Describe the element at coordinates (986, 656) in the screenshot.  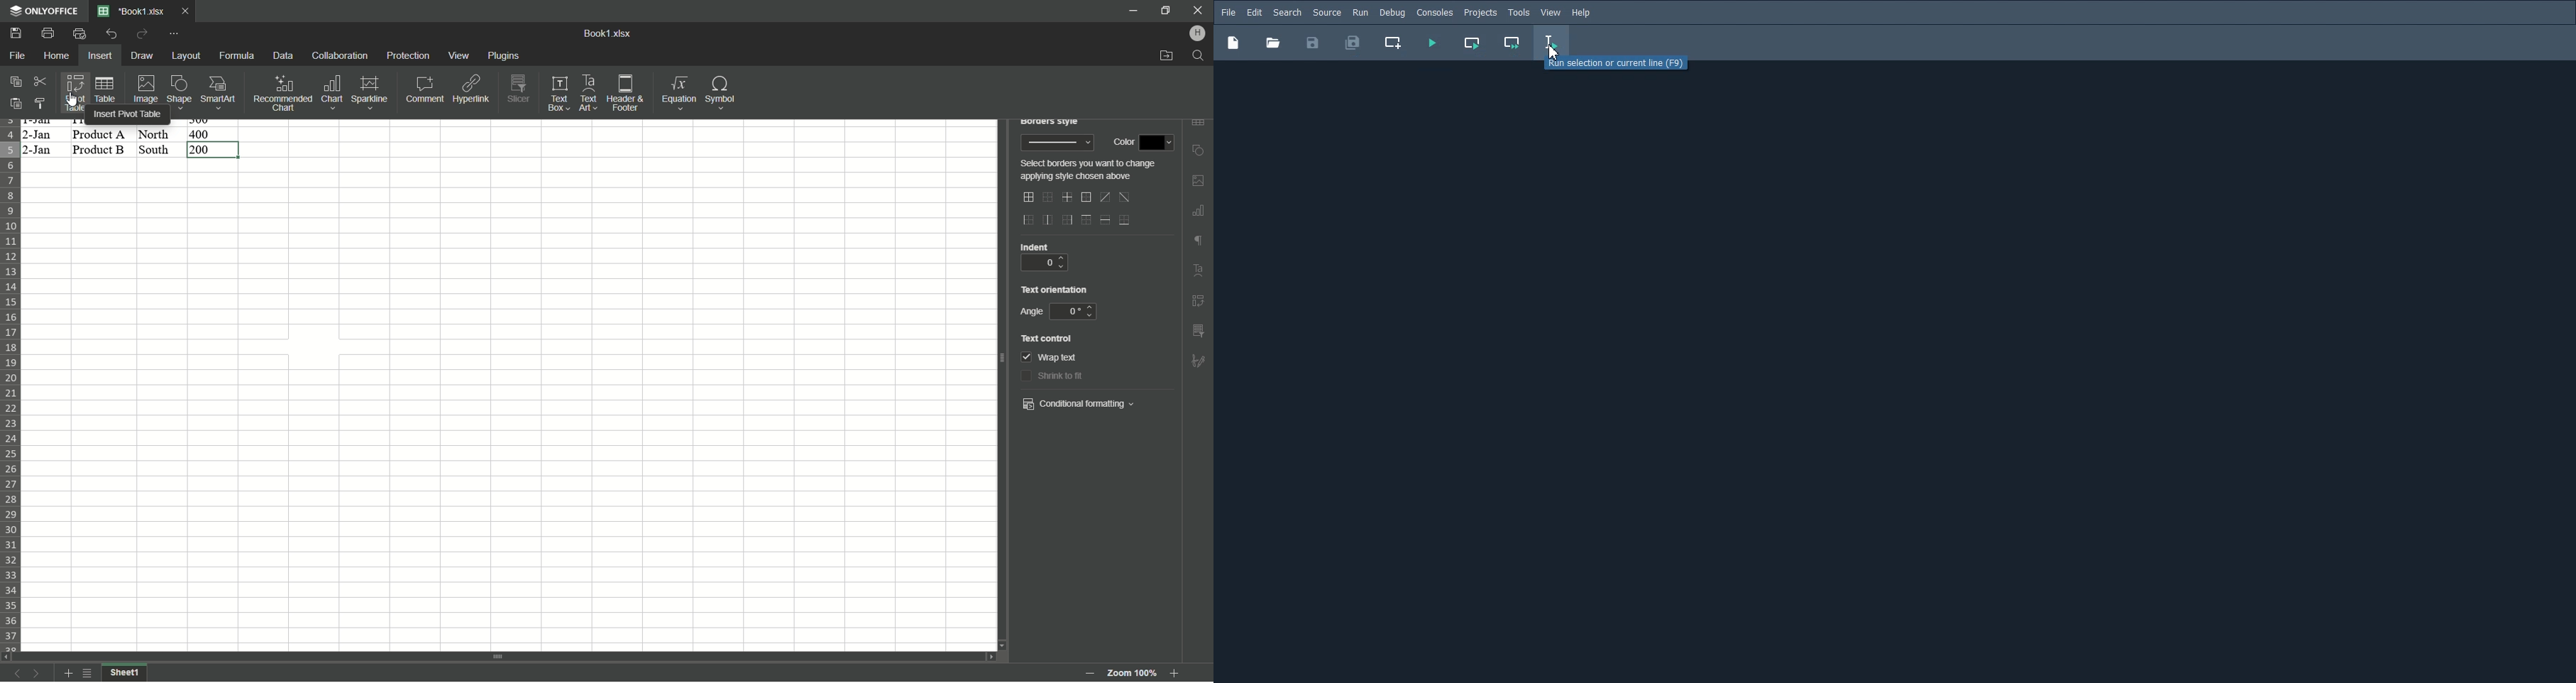
I see `scroll right` at that location.